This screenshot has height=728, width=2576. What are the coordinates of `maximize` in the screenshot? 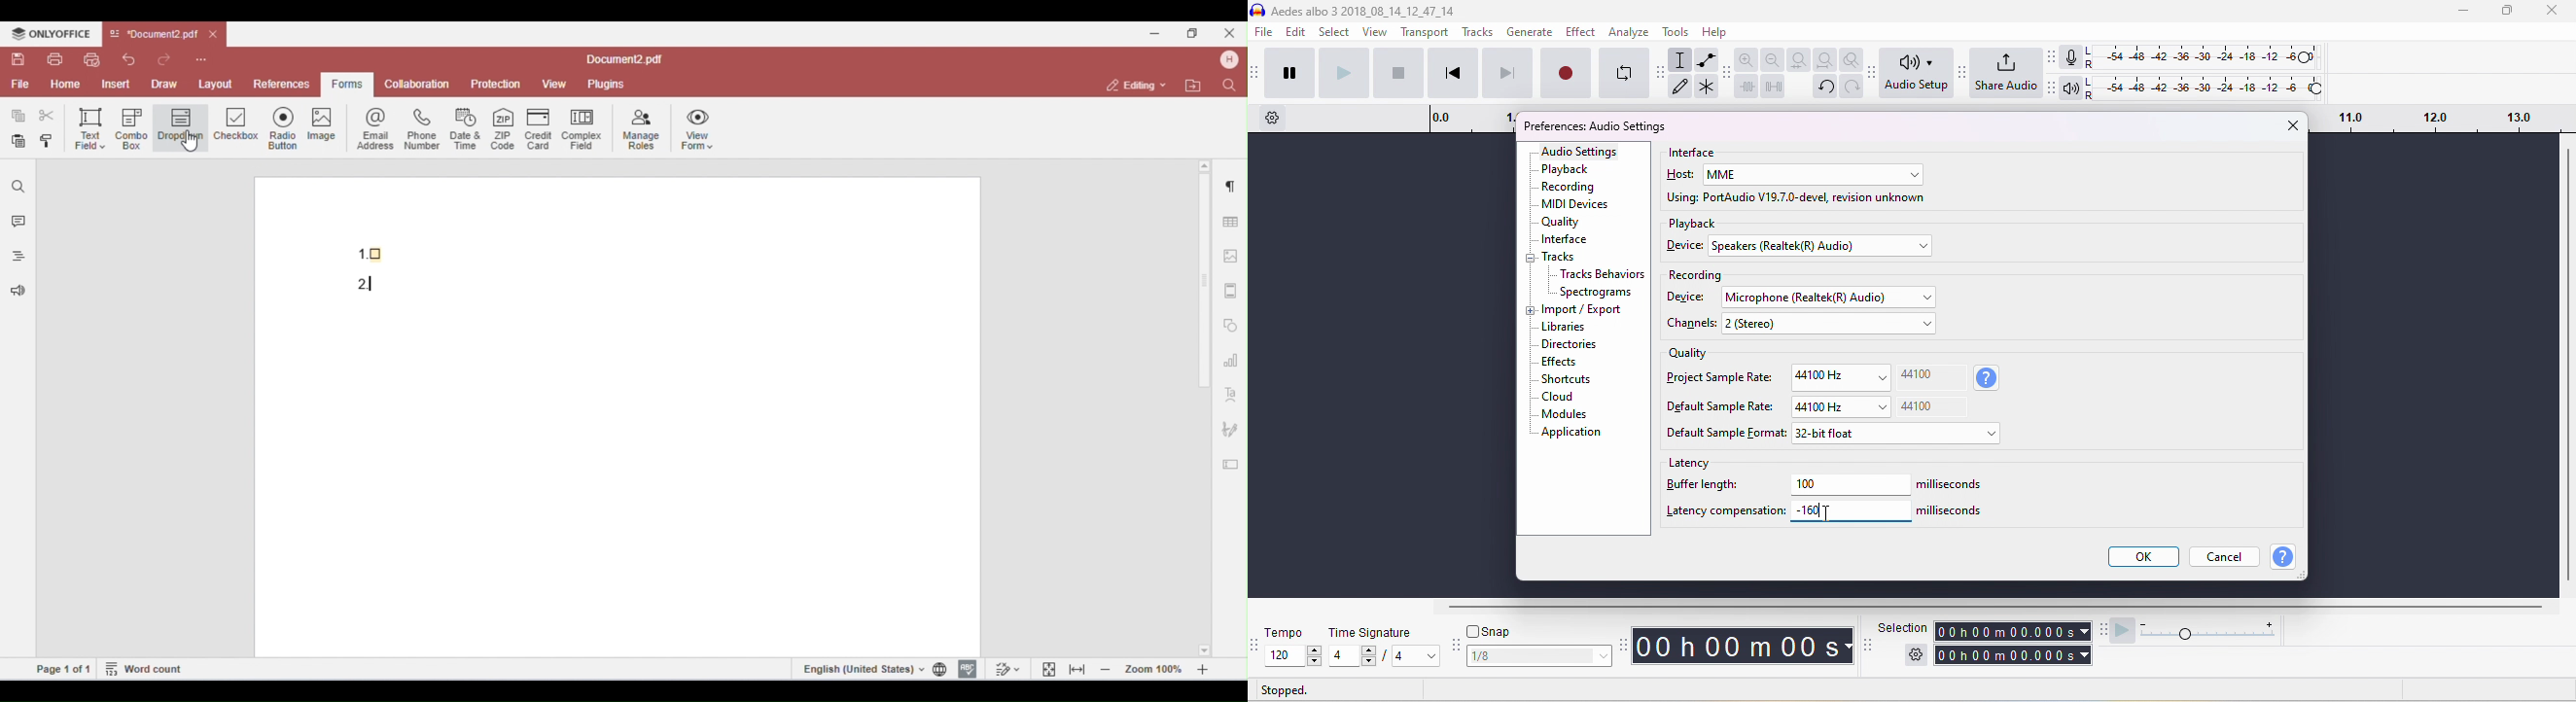 It's located at (2506, 11).